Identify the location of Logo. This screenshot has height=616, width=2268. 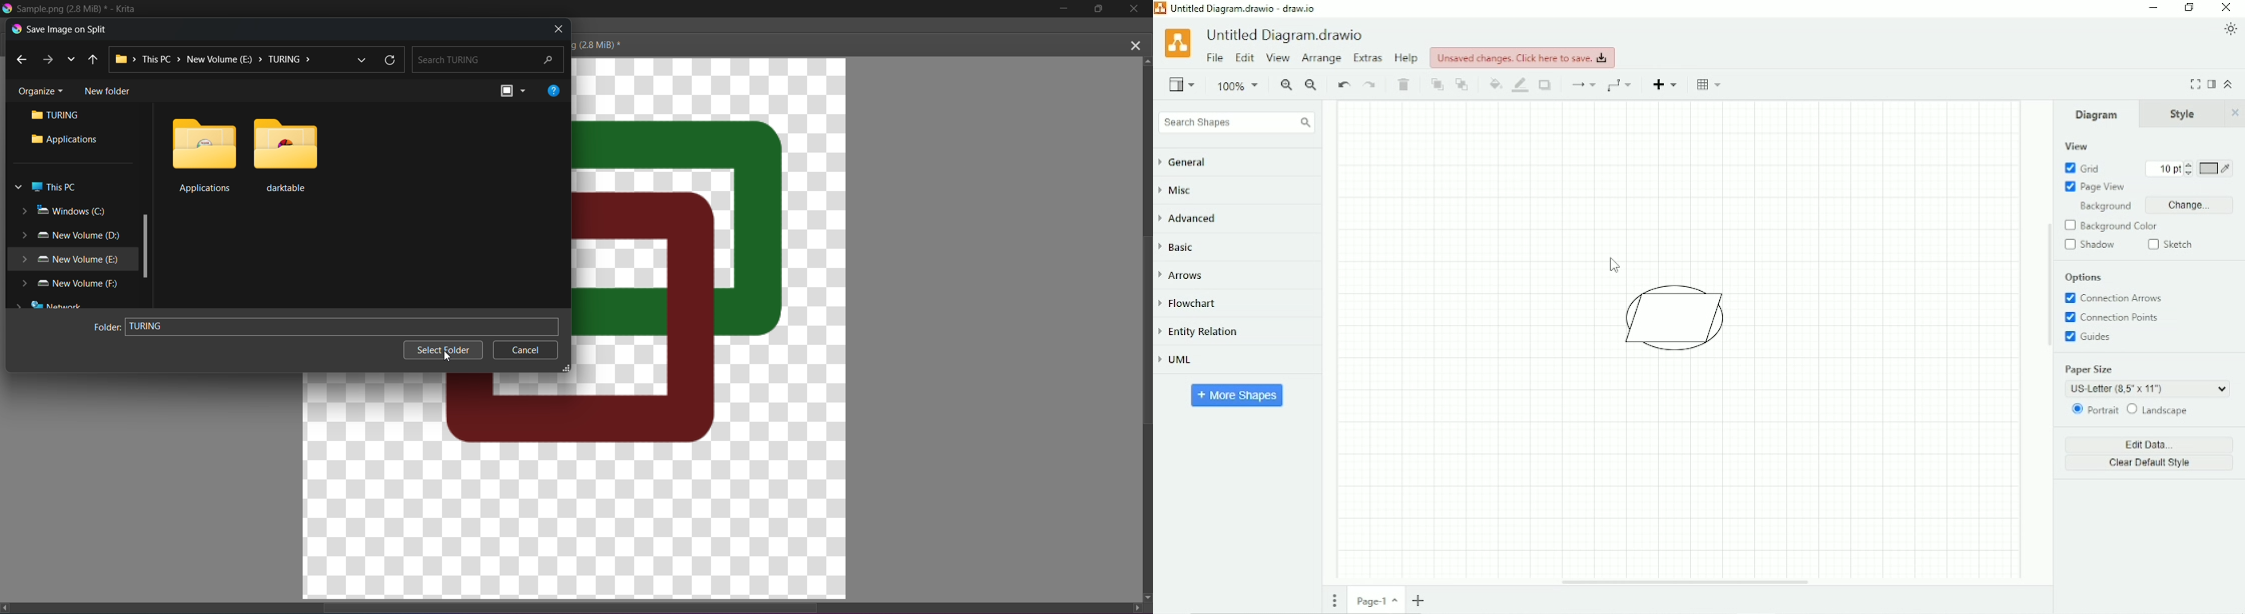
(7, 8).